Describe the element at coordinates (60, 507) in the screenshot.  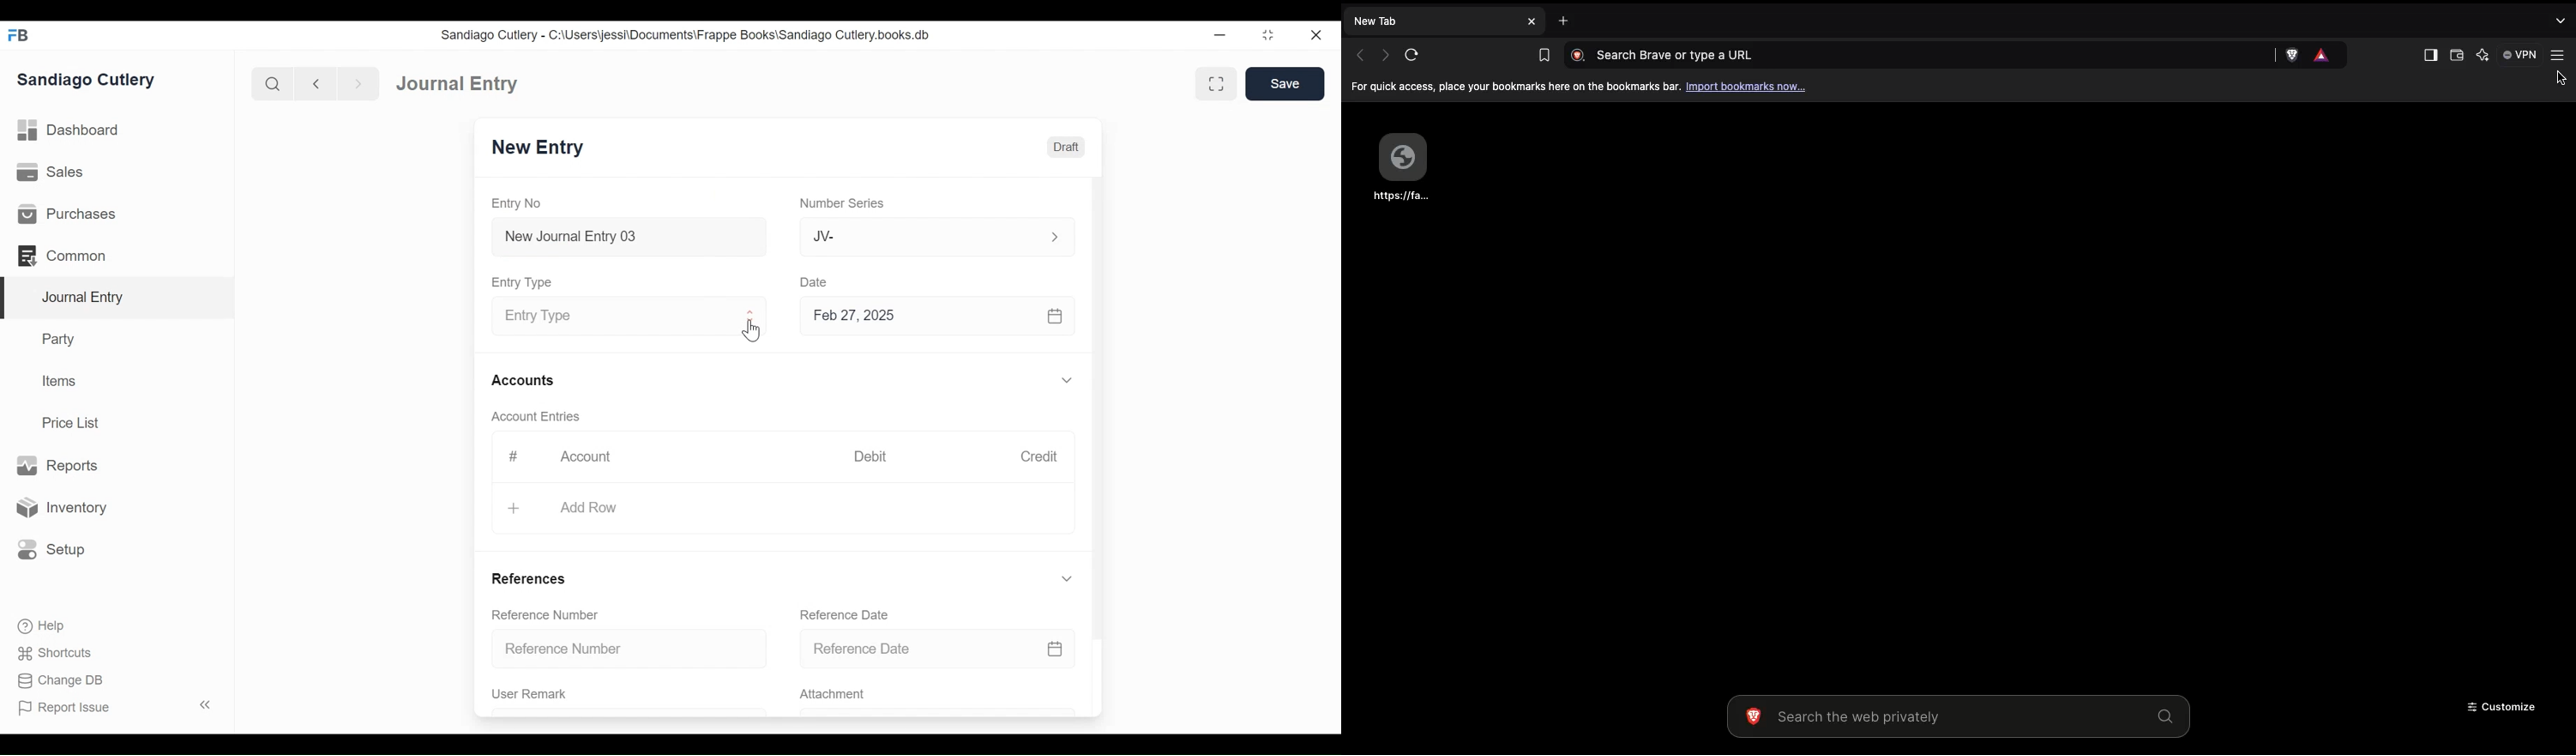
I see `Inventory` at that location.